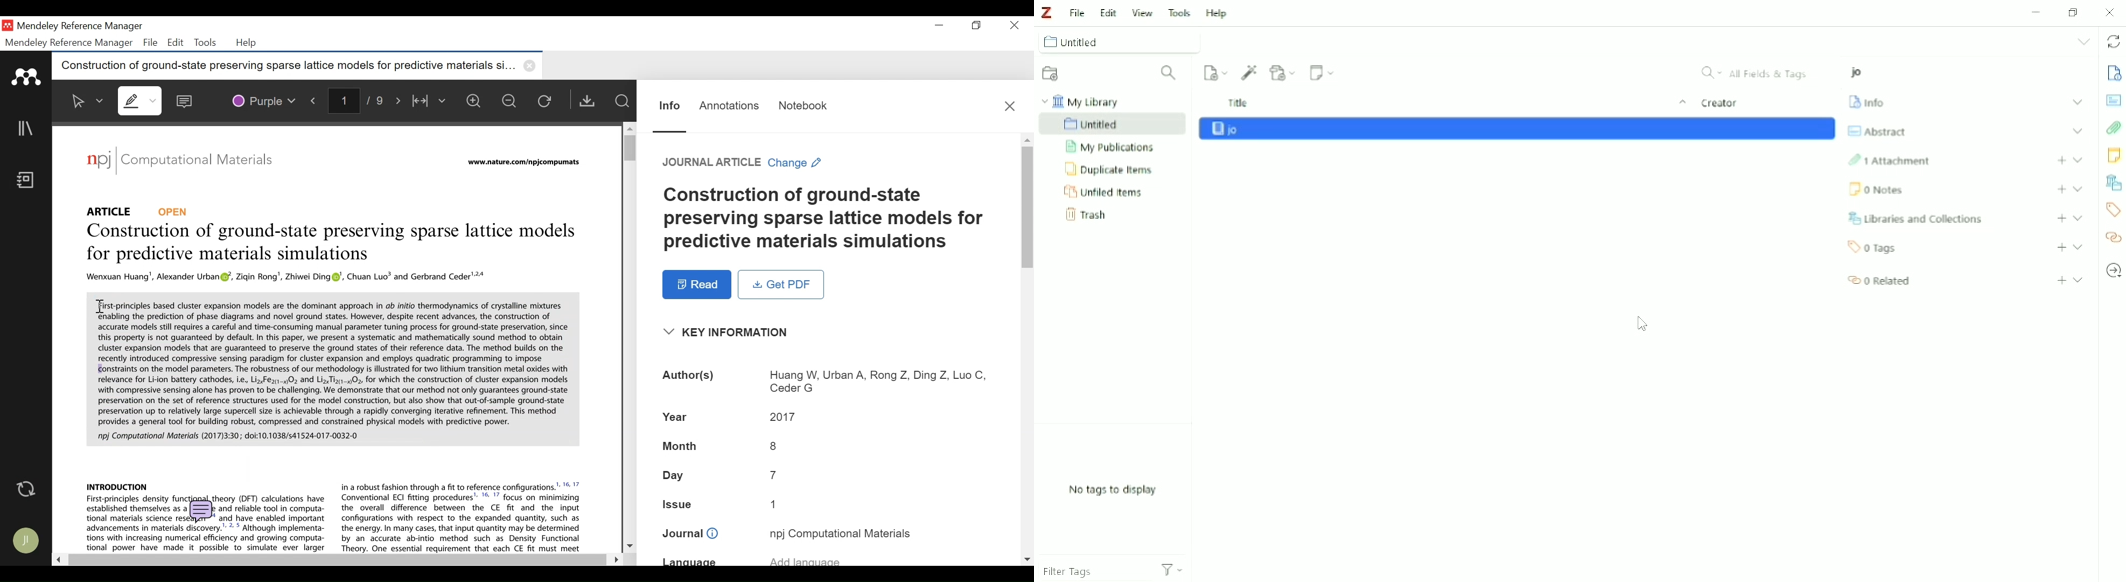 Image resolution: width=2128 pixels, height=588 pixels. What do you see at coordinates (1117, 42) in the screenshot?
I see `Untitled` at bounding box center [1117, 42].